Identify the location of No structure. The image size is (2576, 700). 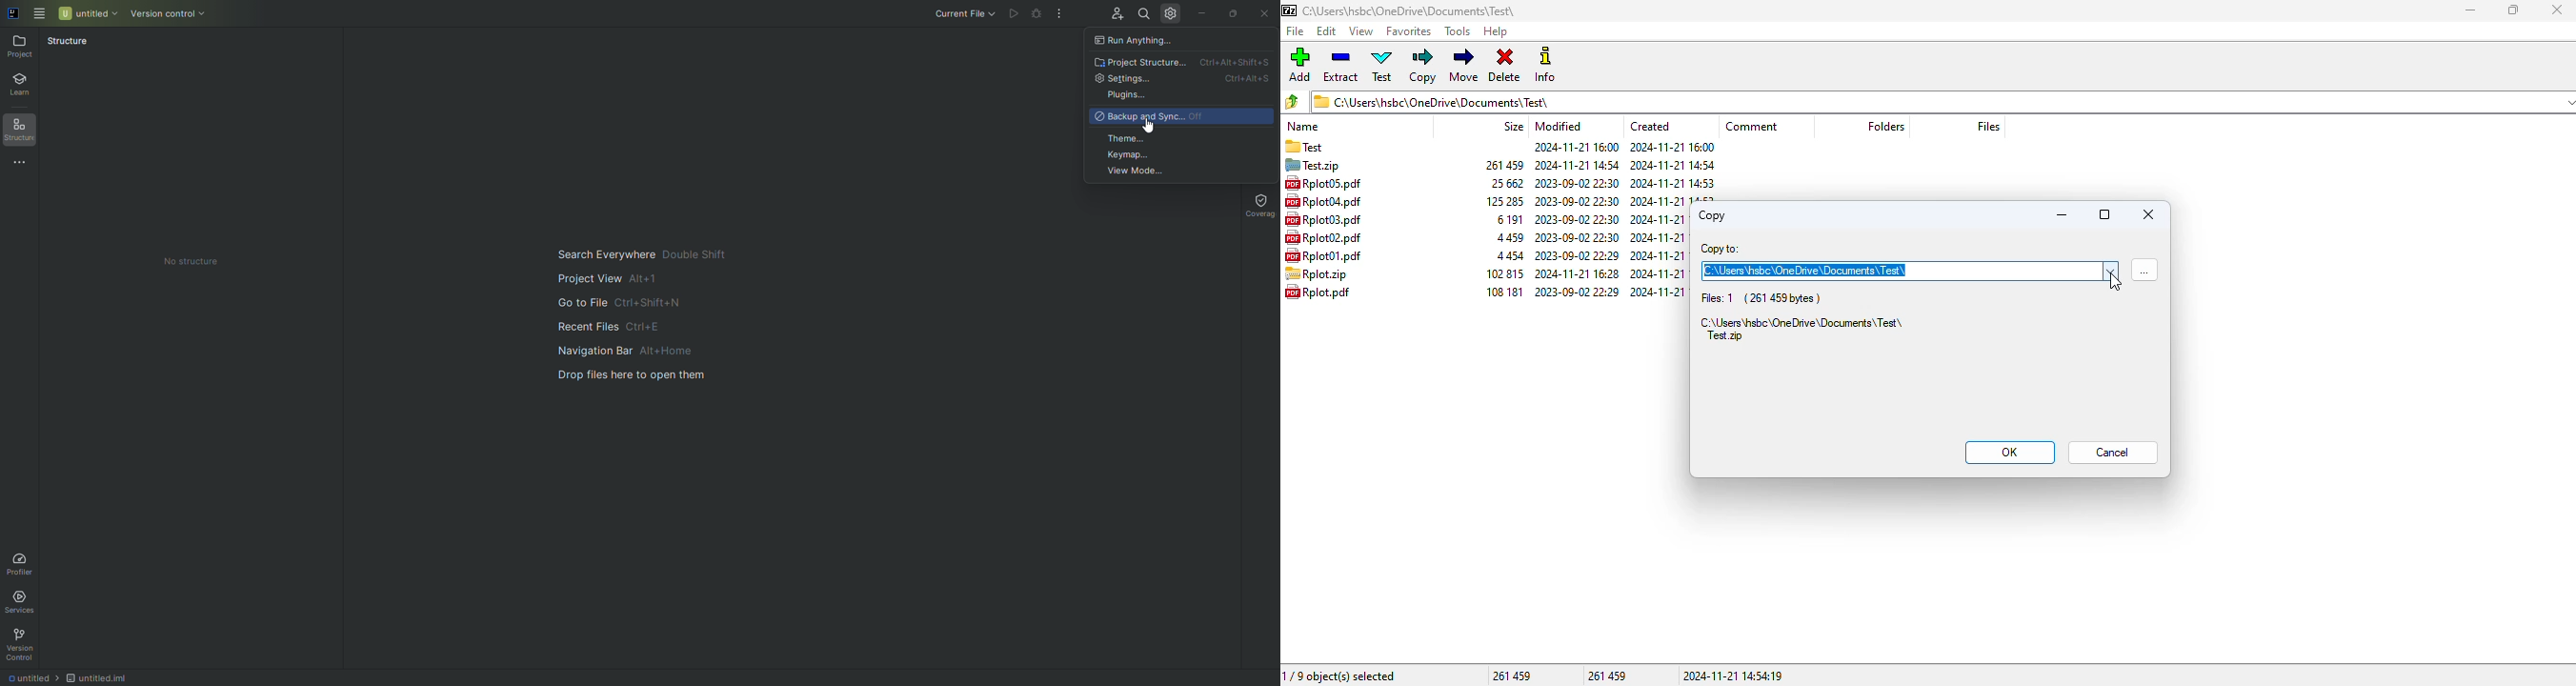
(202, 262).